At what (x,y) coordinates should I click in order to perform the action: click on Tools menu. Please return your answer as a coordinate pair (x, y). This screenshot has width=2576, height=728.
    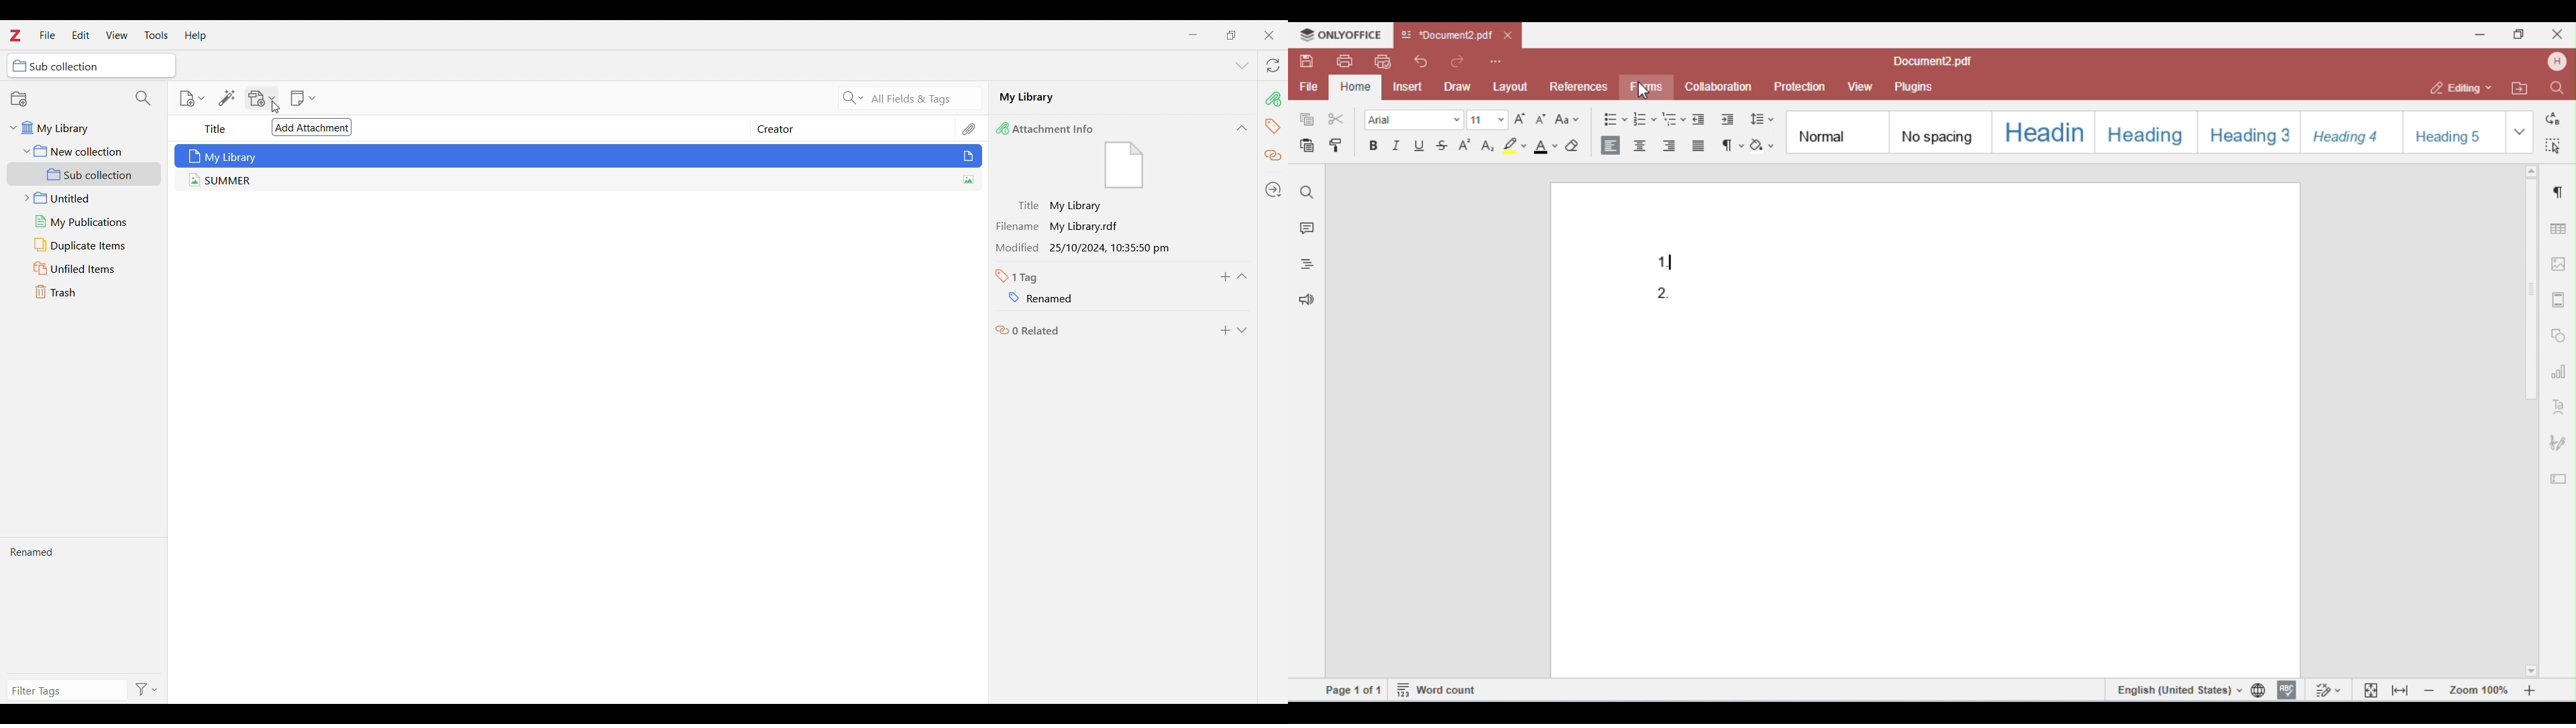
    Looking at the image, I should click on (156, 35).